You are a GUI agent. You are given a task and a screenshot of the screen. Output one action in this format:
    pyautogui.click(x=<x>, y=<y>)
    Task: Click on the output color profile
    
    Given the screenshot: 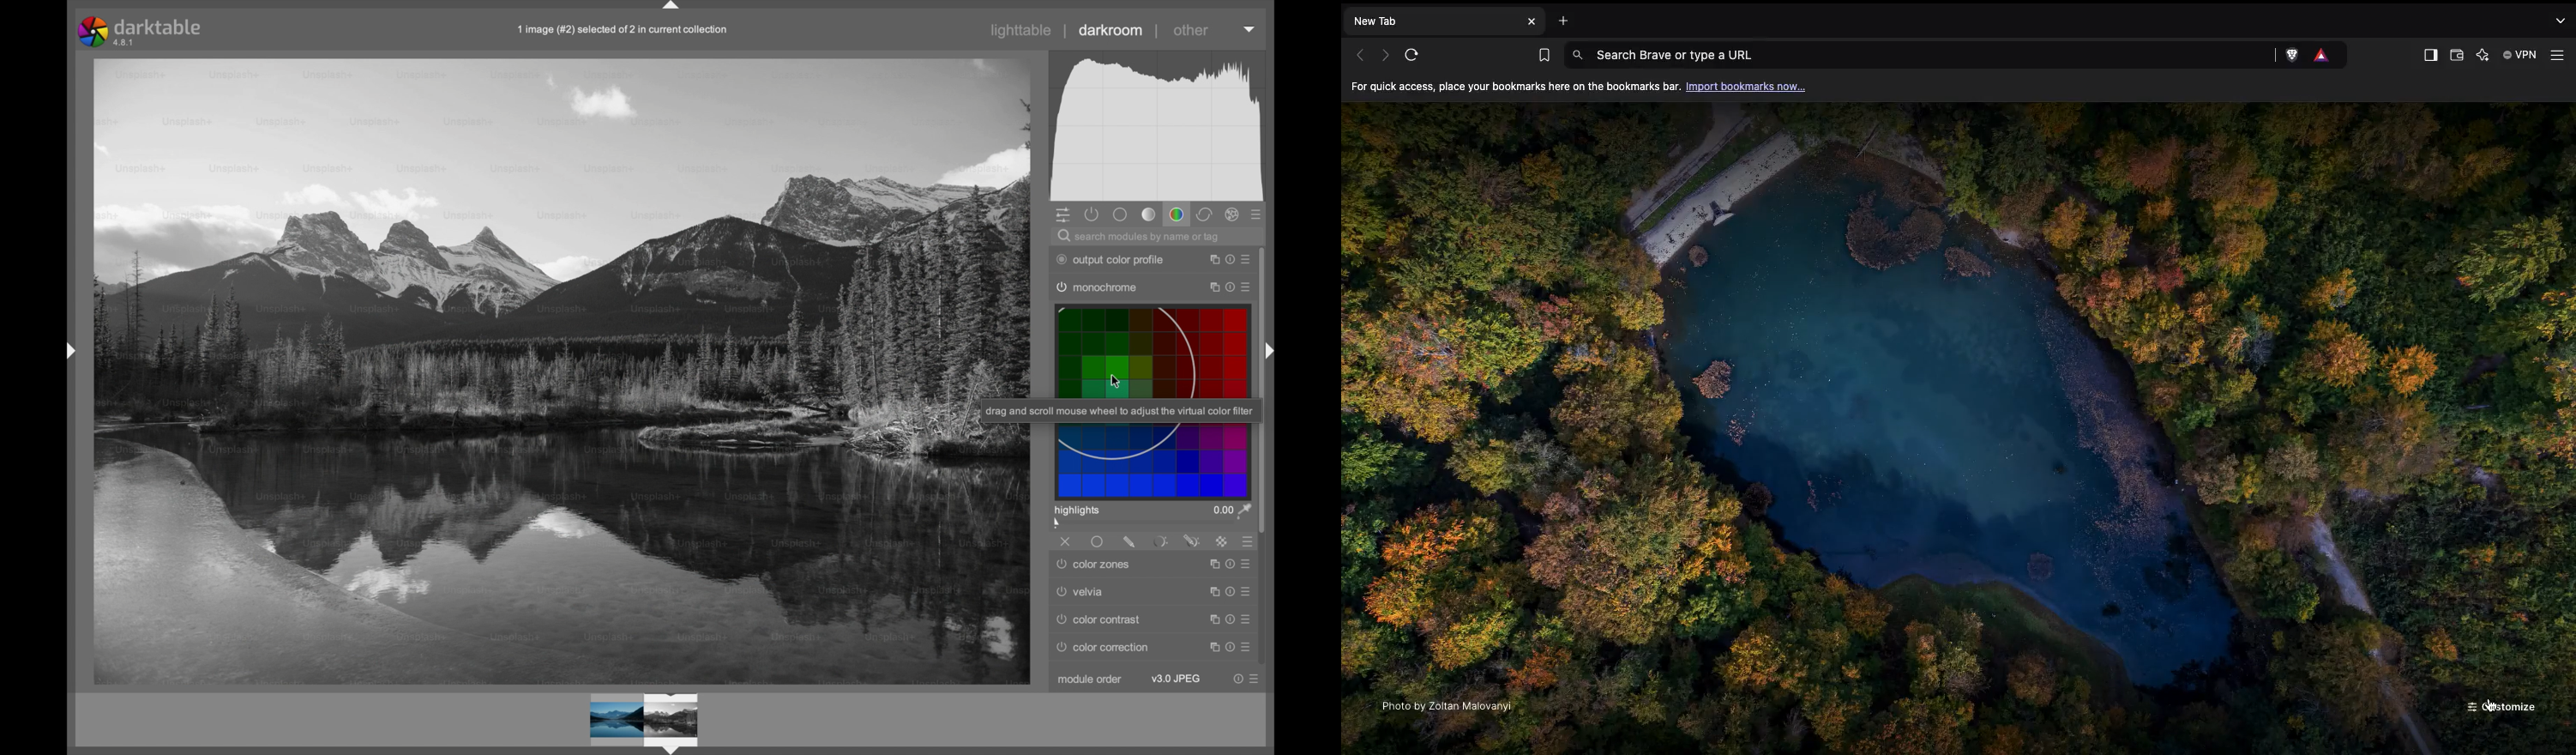 What is the action you would take?
    pyautogui.click(x=1111, y=260)
    